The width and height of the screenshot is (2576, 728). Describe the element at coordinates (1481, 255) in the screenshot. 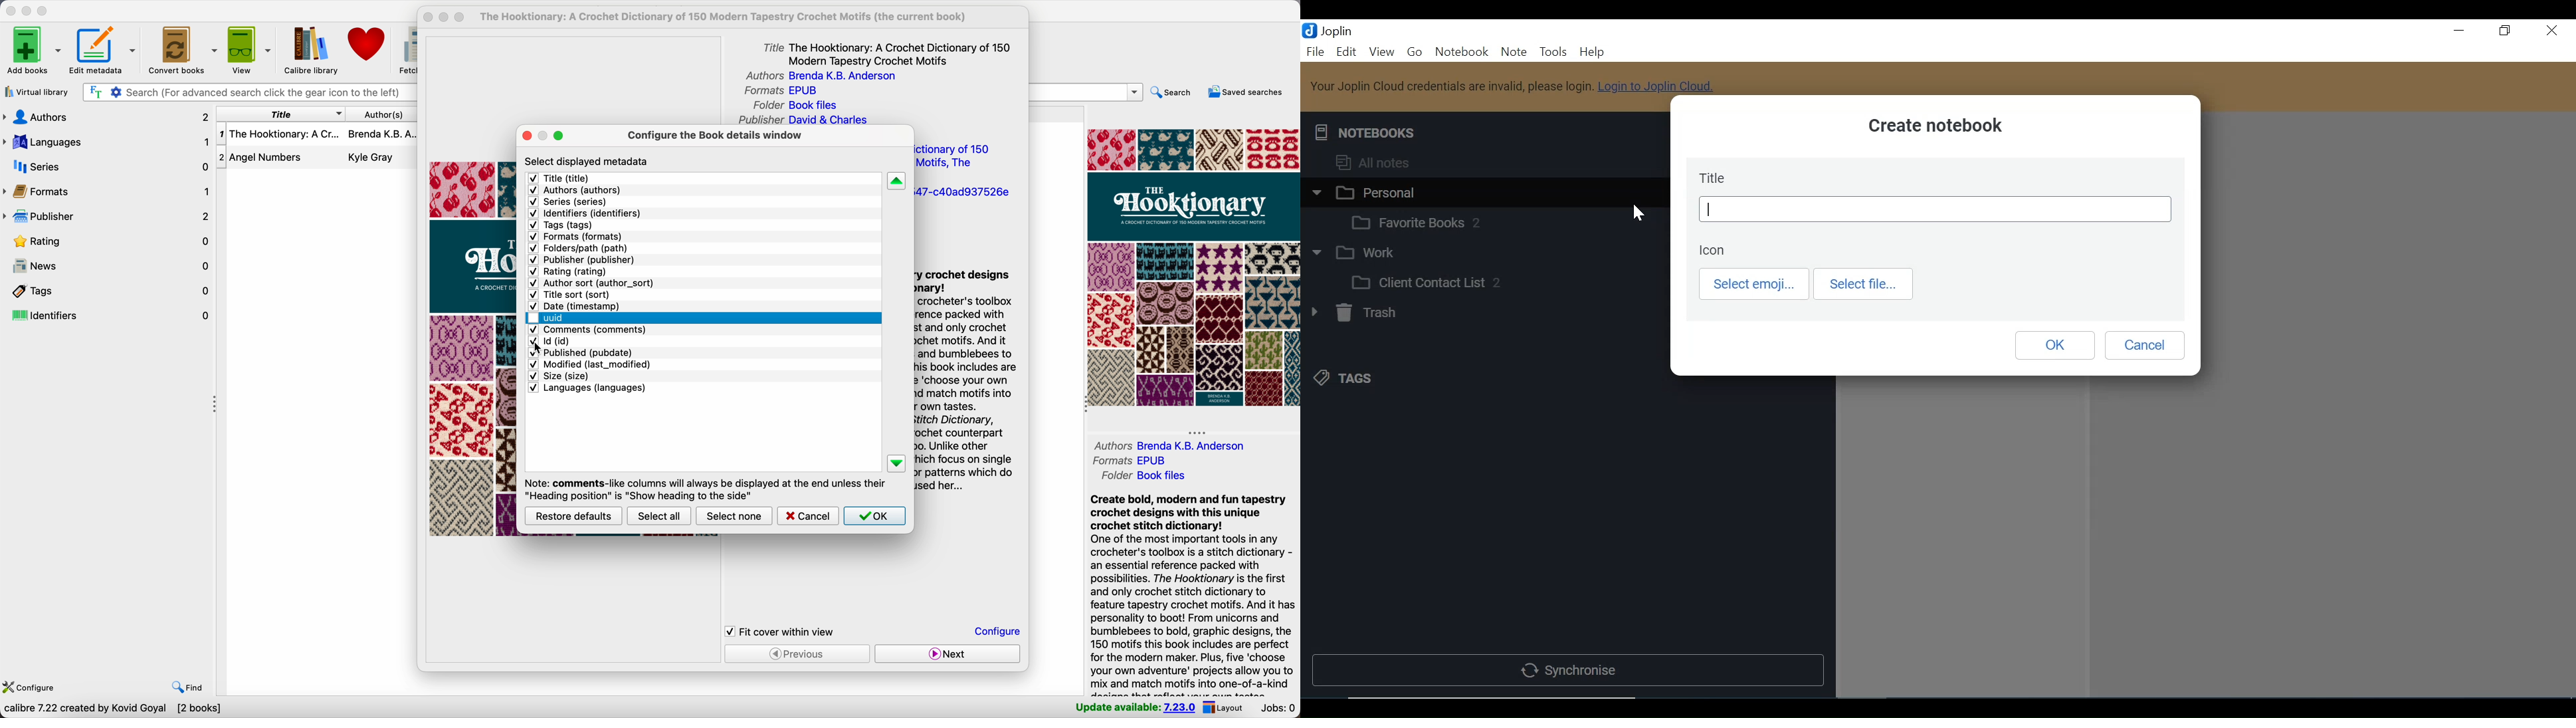

I see `Notebook` at that location.